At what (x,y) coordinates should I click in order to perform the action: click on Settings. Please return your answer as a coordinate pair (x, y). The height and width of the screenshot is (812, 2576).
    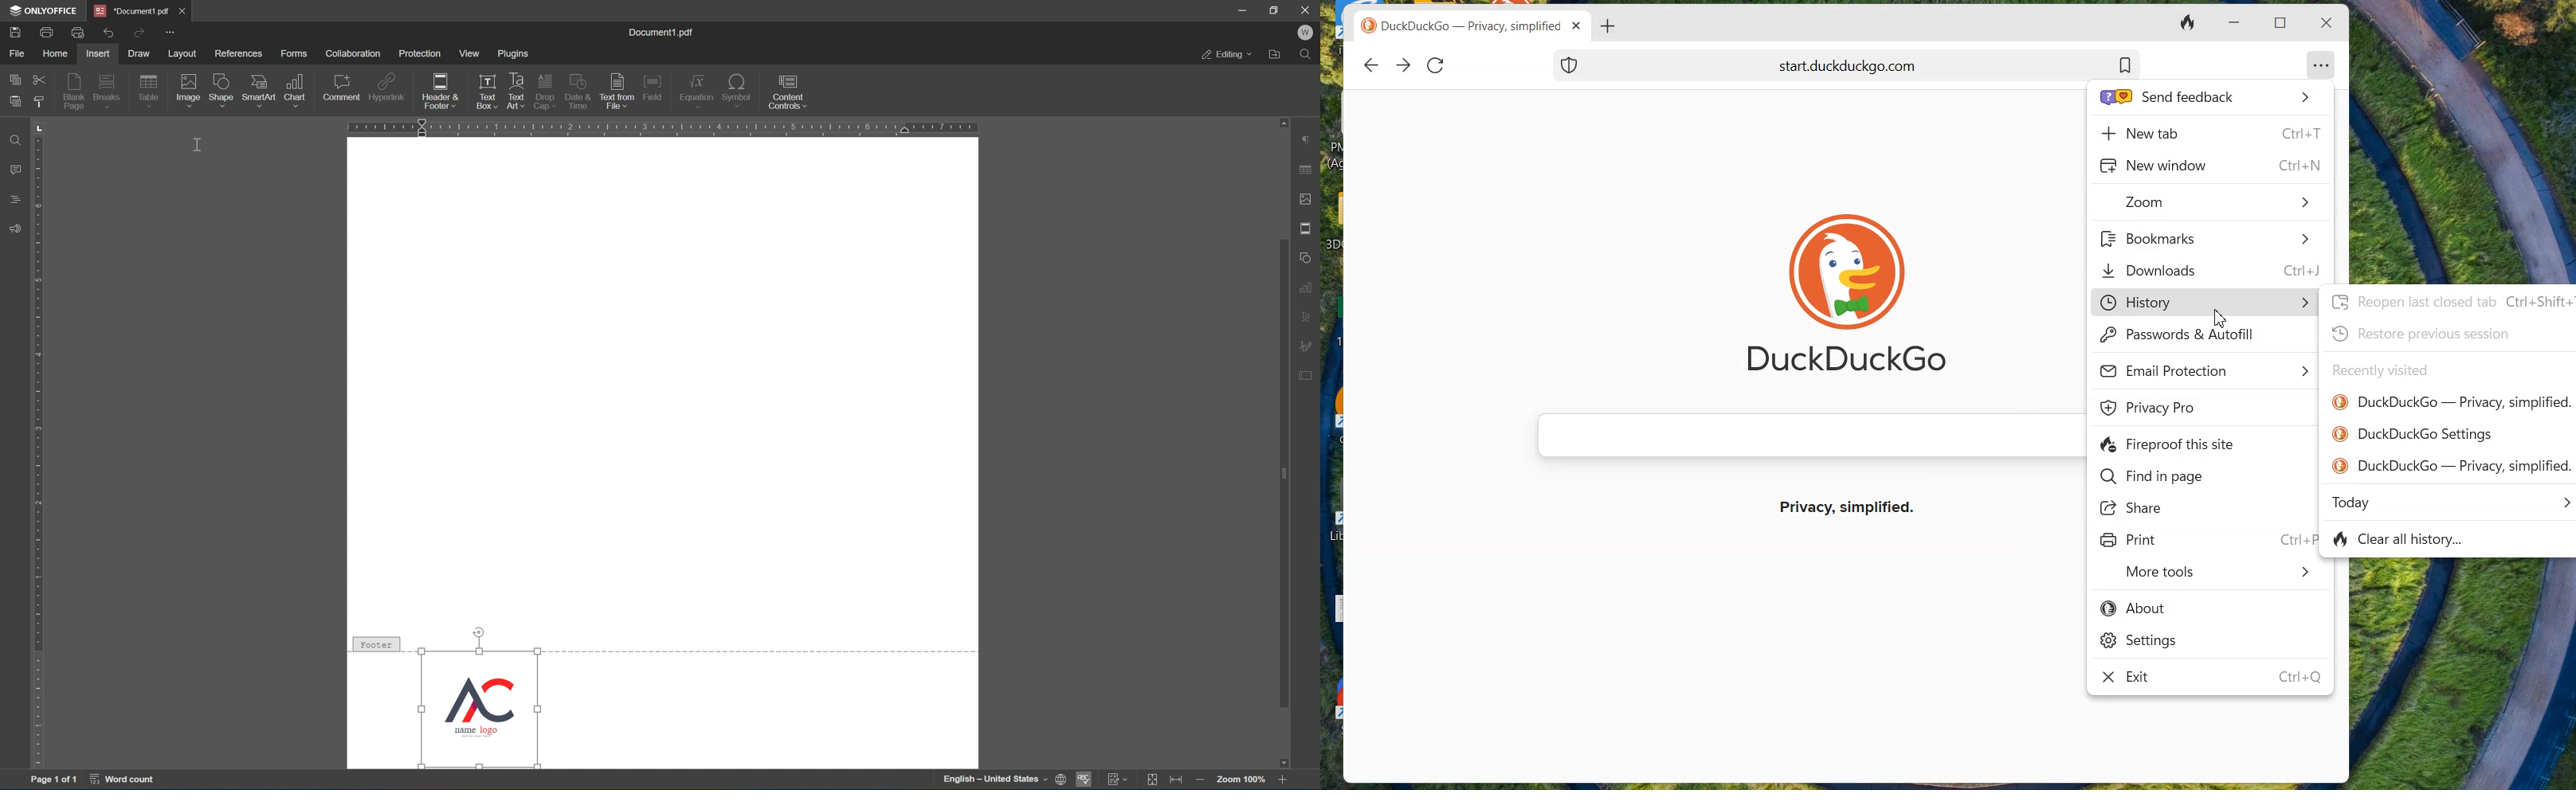
    Looking at the image, I should click on (2140, 643).